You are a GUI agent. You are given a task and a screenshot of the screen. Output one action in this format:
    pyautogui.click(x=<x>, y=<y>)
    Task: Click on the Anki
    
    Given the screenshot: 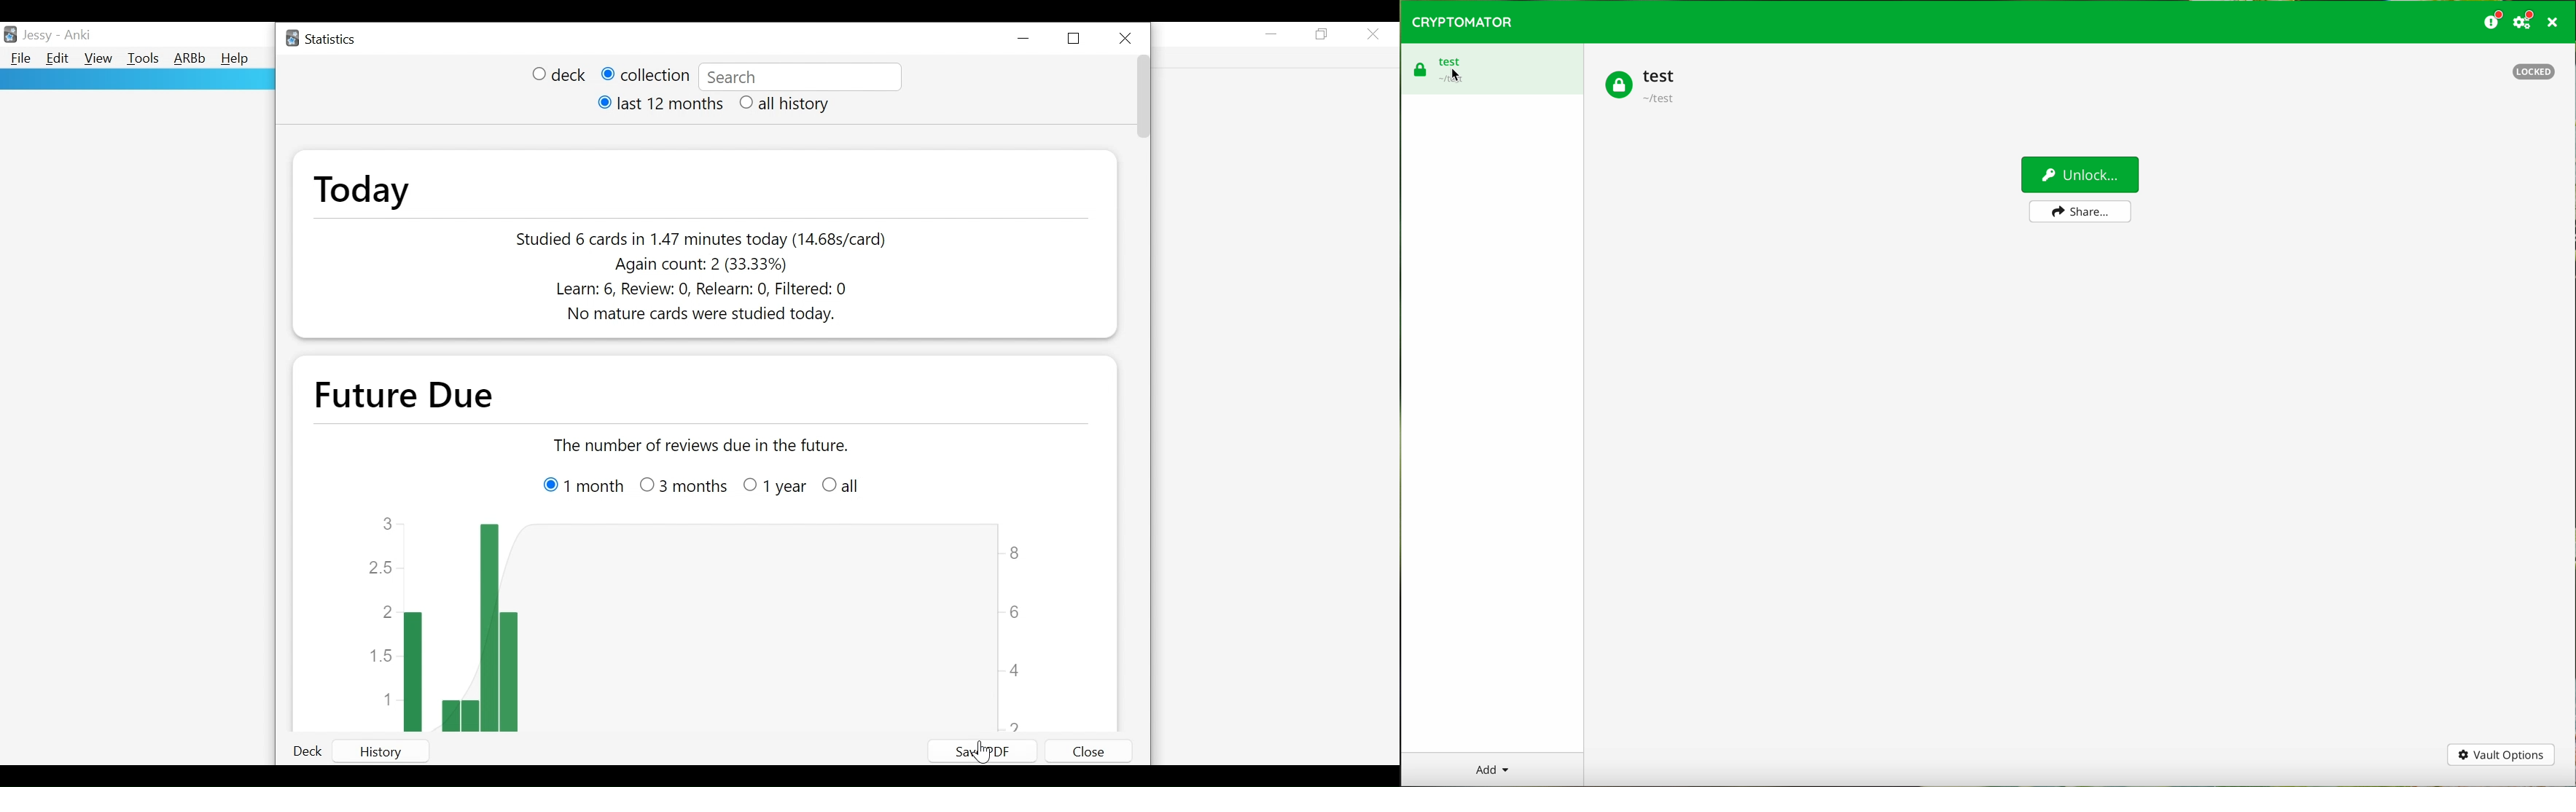 What is the action you would take?
    pyautogui.click(x=77, y=36)
    